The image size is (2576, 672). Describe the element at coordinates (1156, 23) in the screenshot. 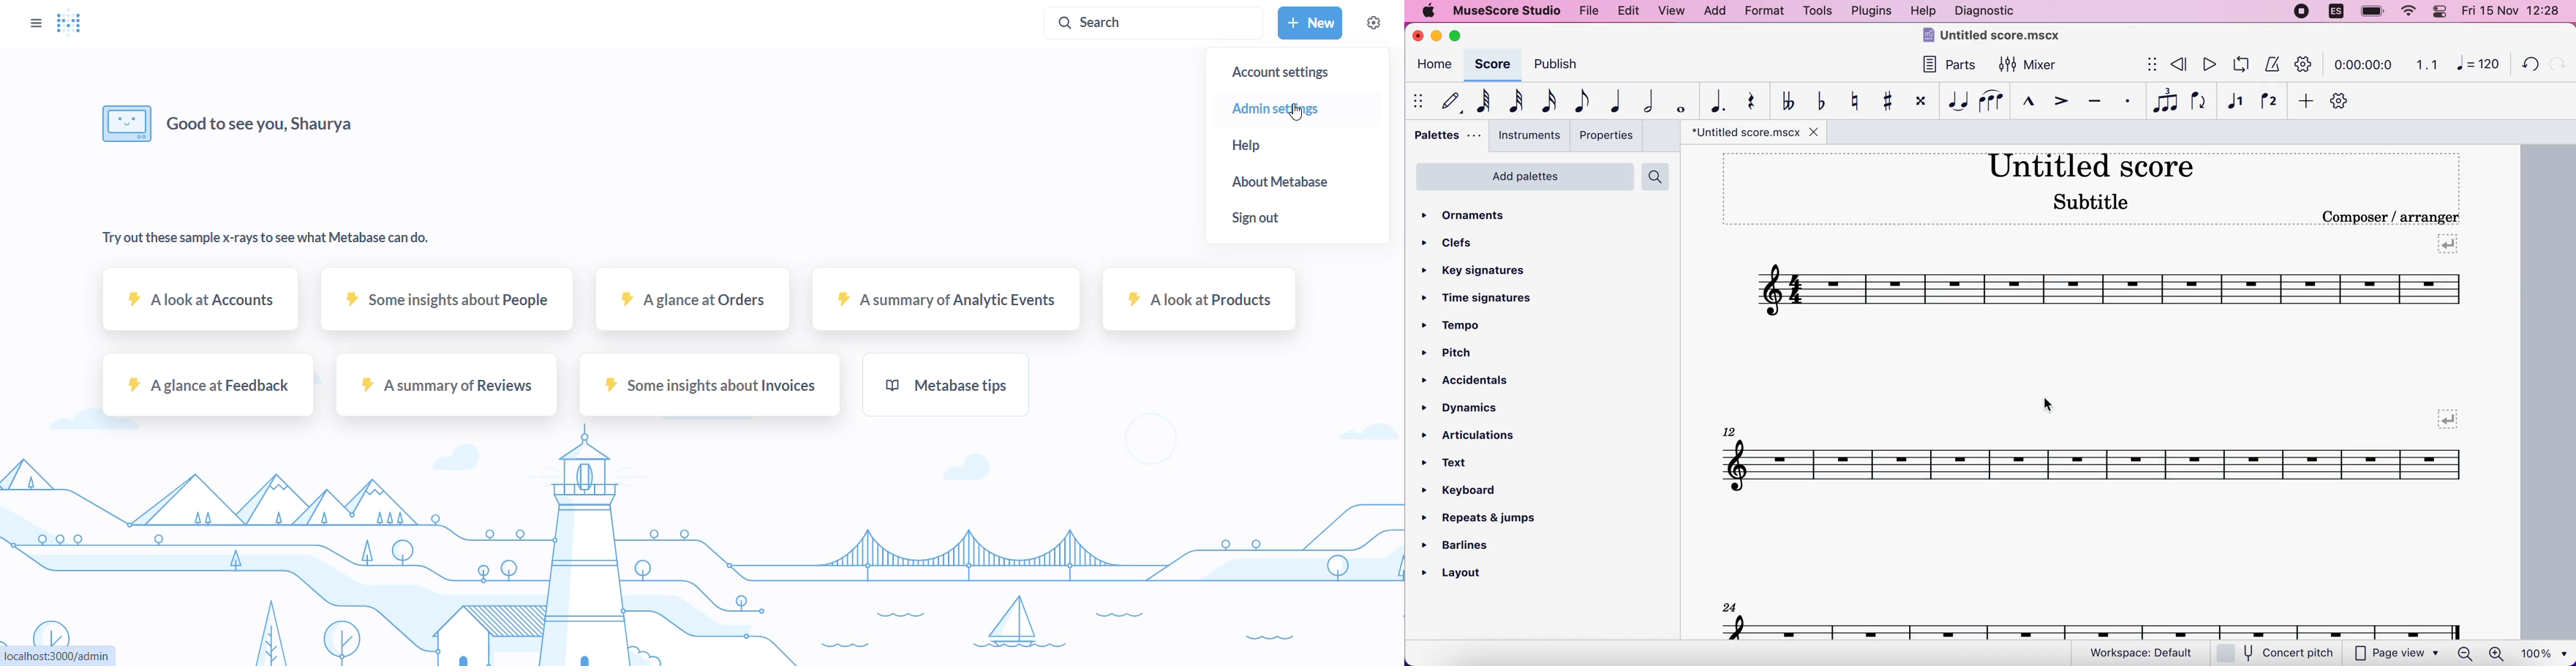

I see `search button` at that location.